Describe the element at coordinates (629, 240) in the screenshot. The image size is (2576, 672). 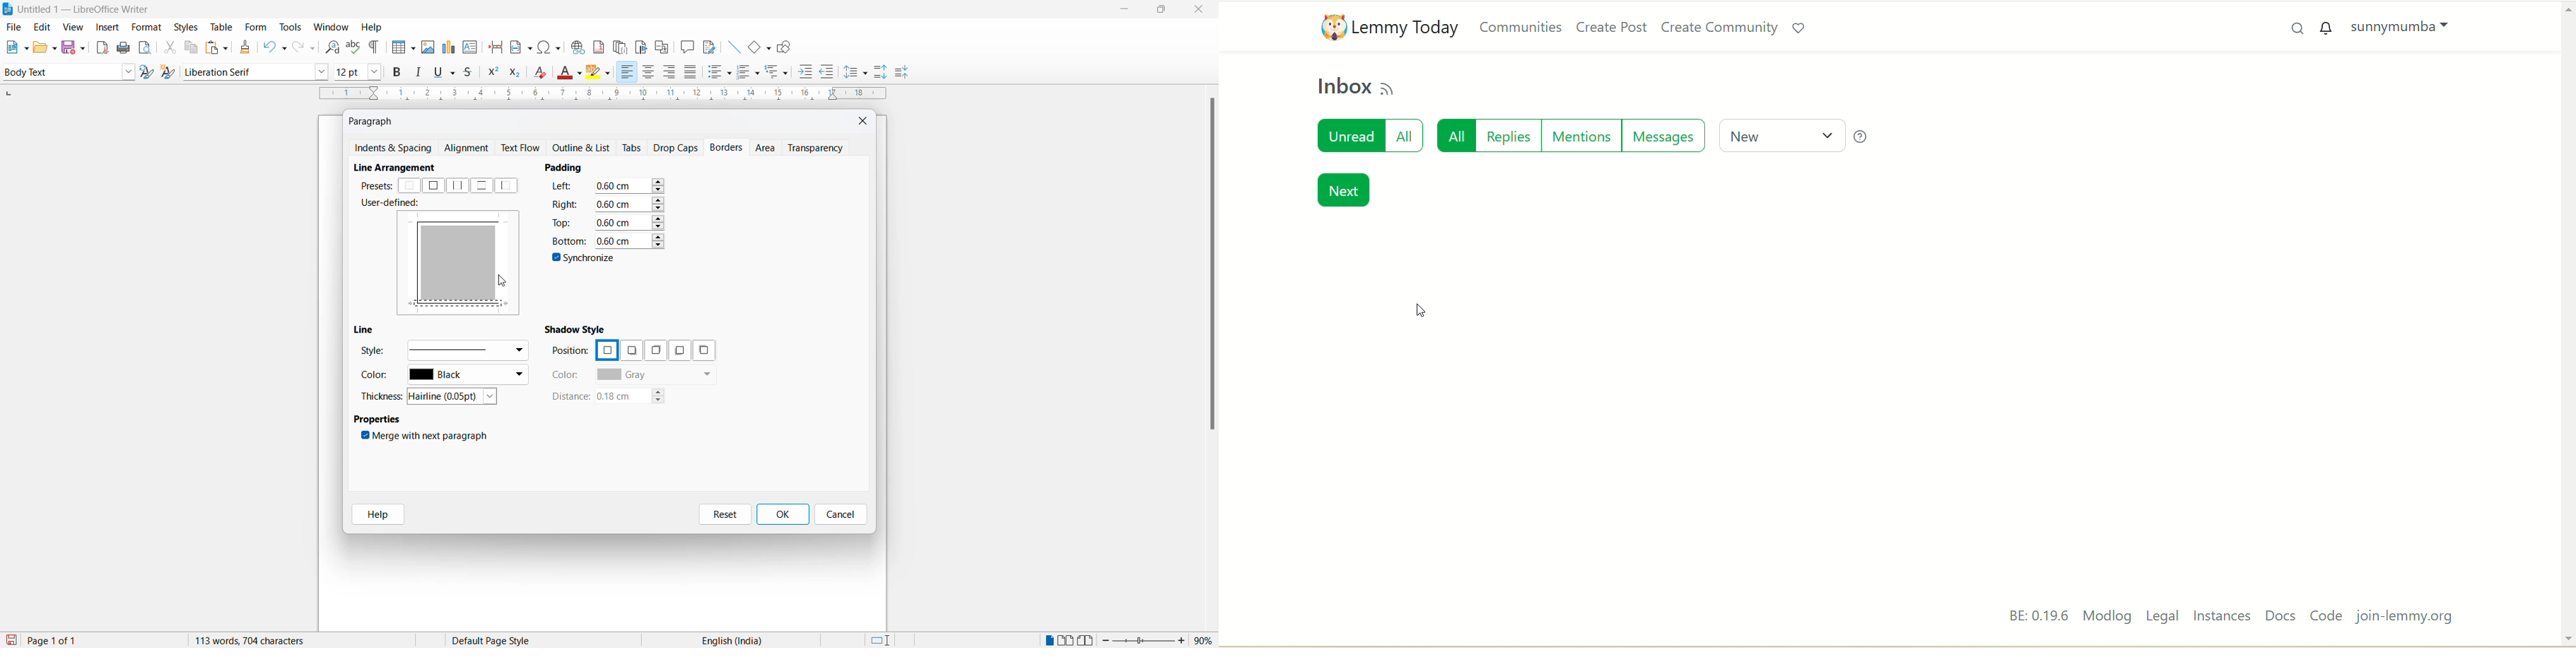
I see `value` at that location.